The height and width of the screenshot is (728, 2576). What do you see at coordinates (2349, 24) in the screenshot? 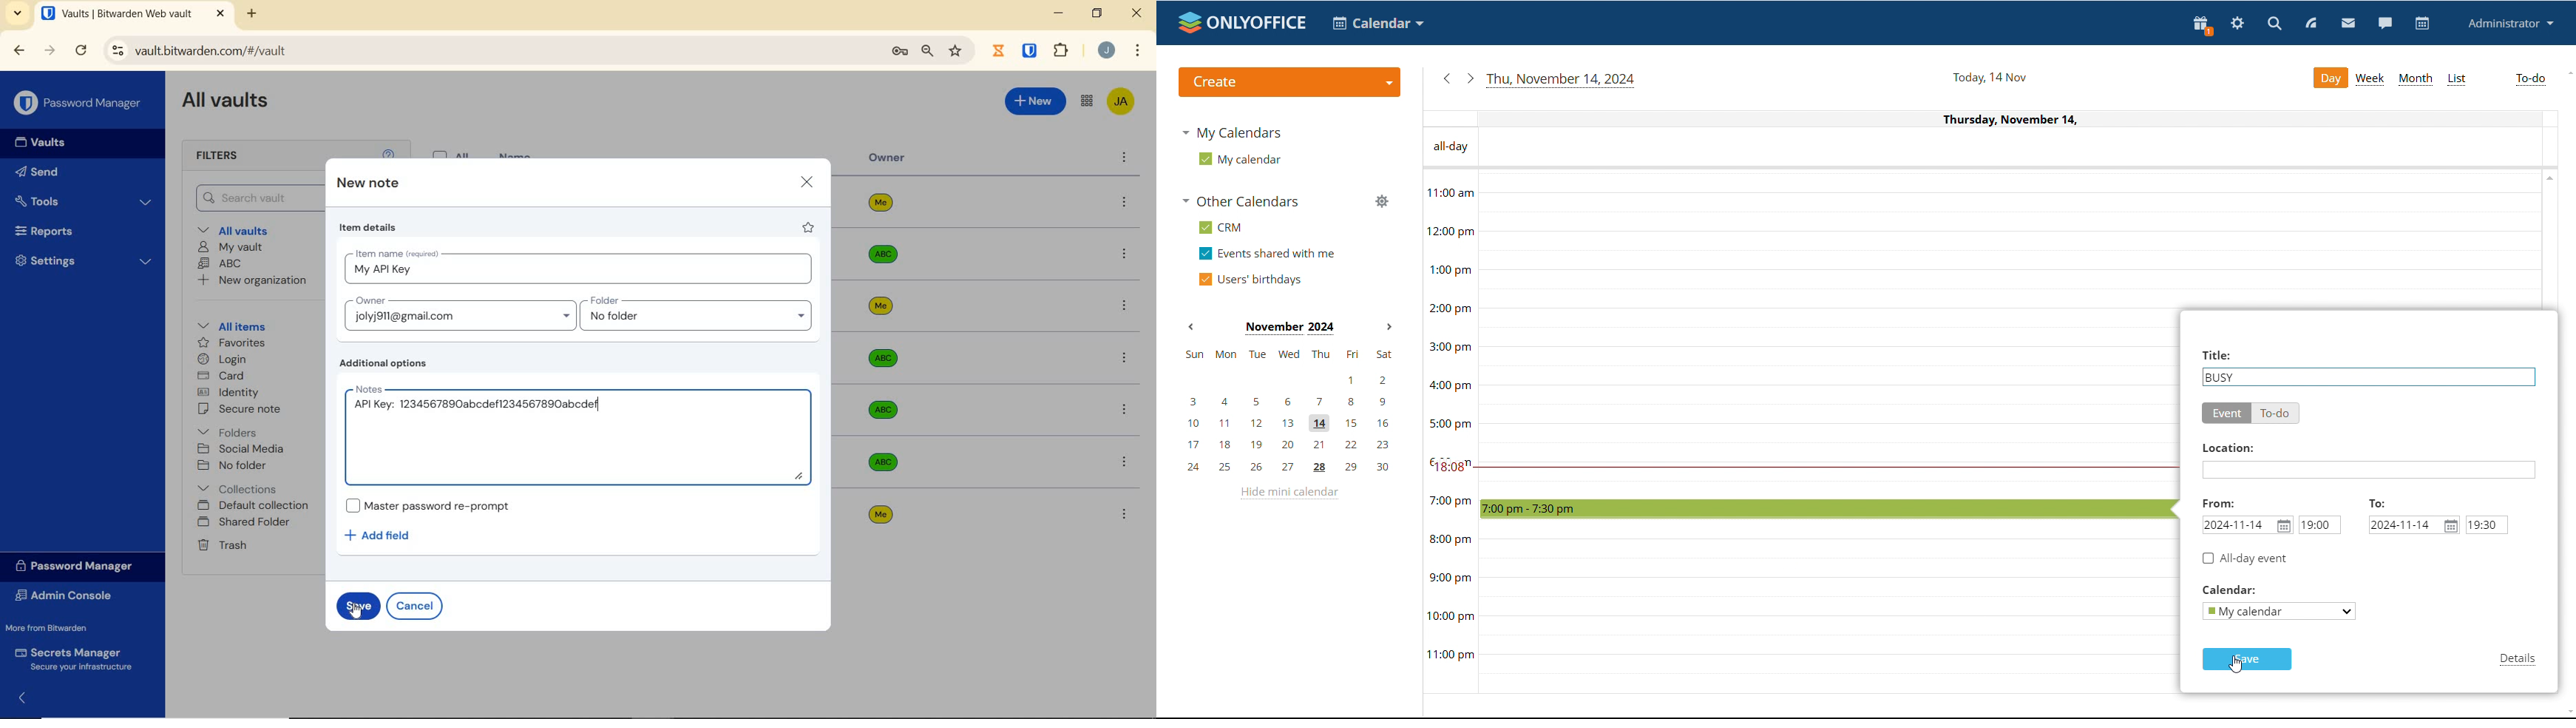
I see `mail` at bounding box center [2349, 24].